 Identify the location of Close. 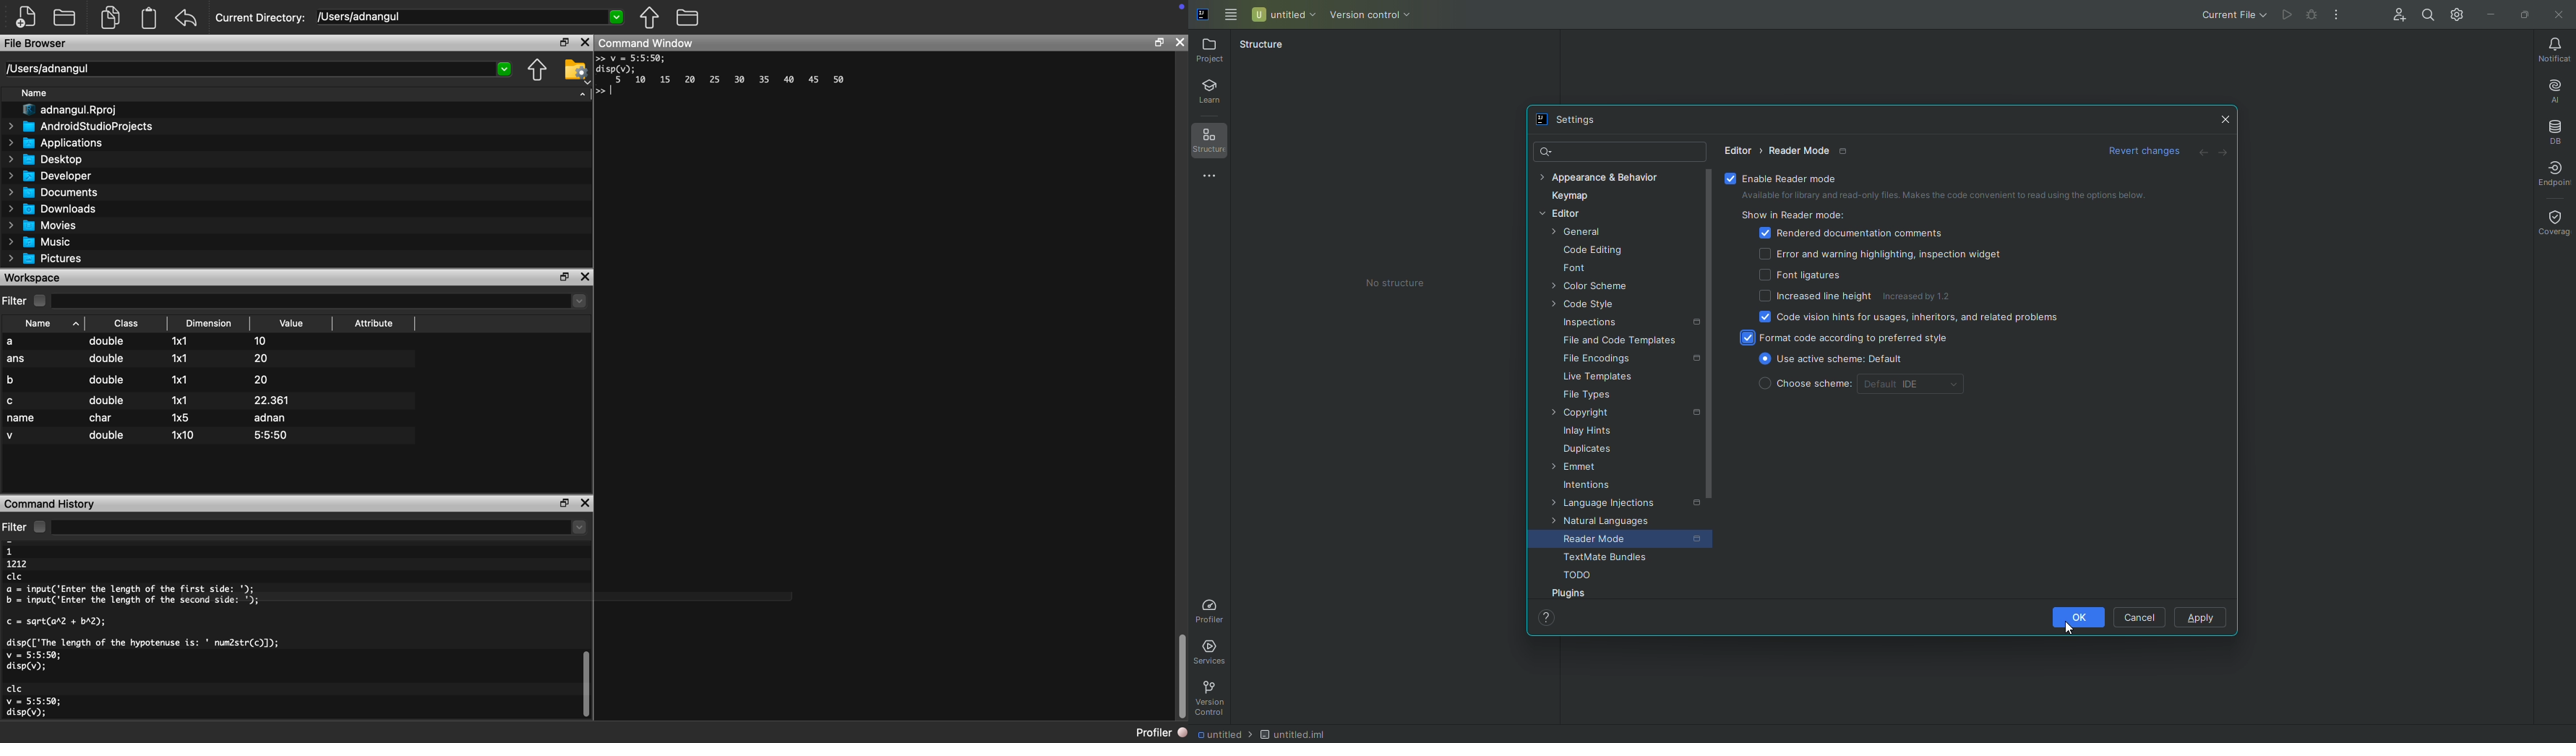
(2225, 118).